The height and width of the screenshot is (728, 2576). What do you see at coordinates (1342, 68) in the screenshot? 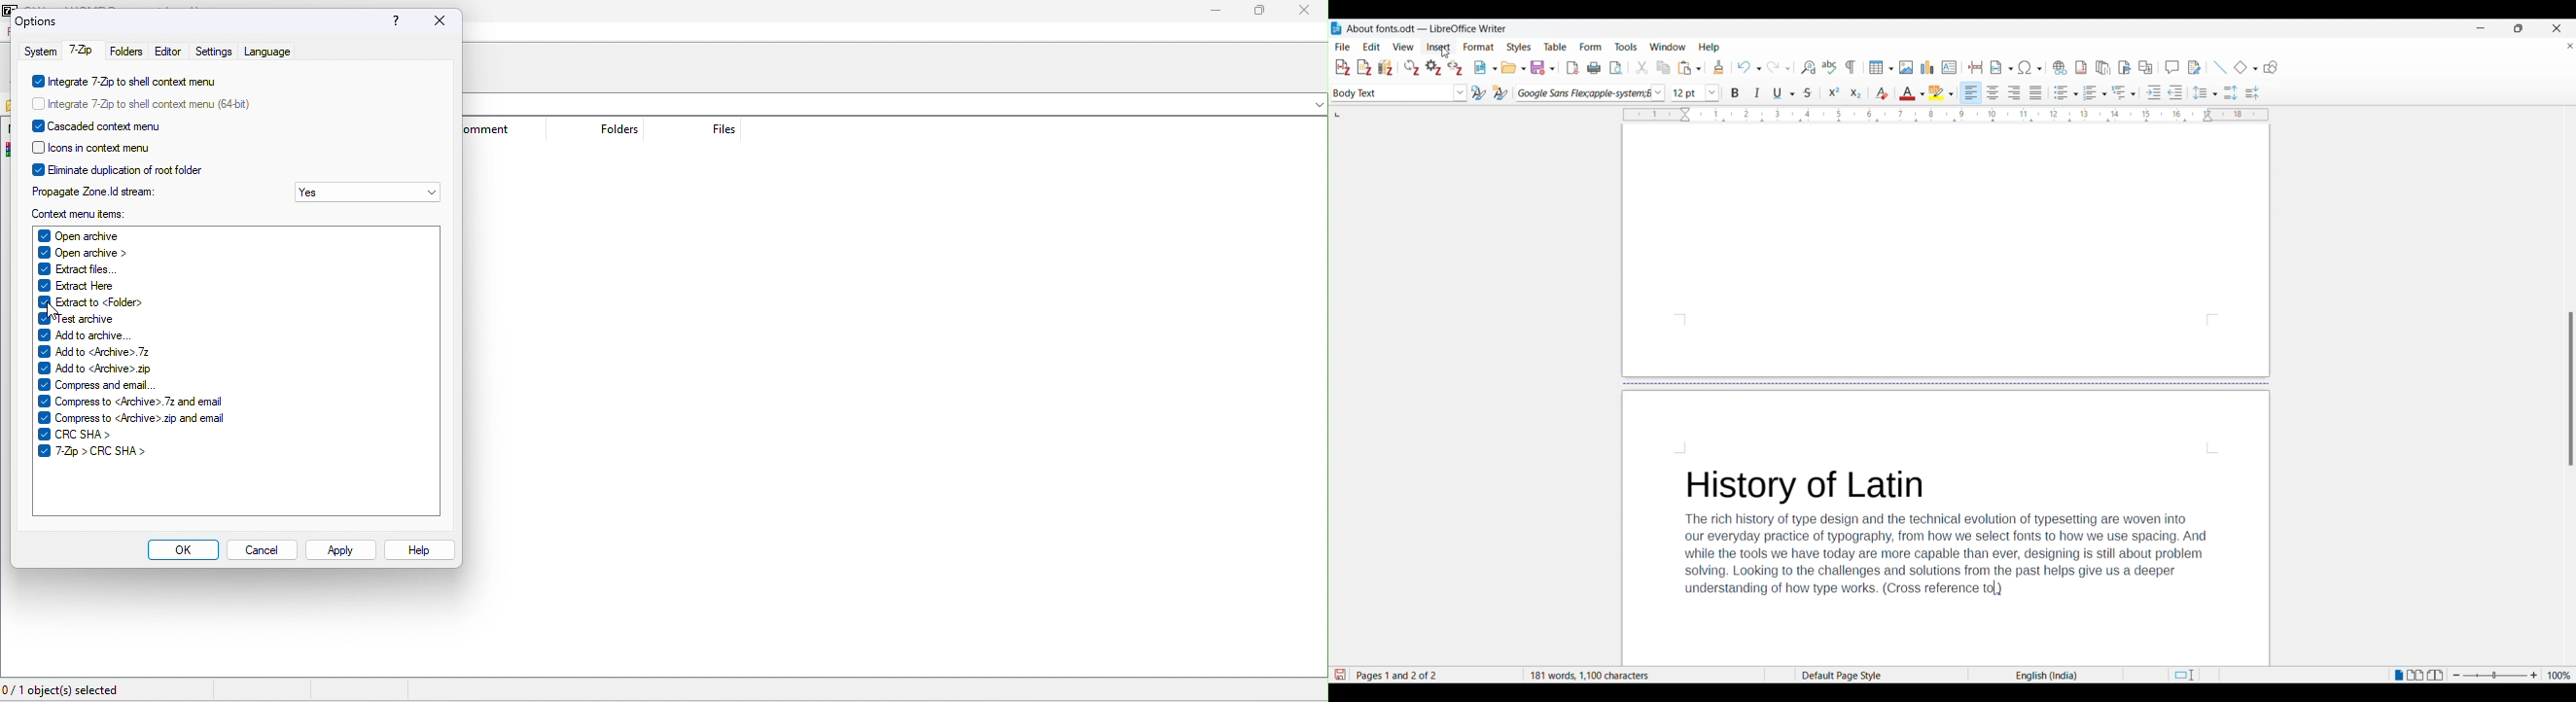
I see `Add/Edit citation` at bounding box center [1342, 68].